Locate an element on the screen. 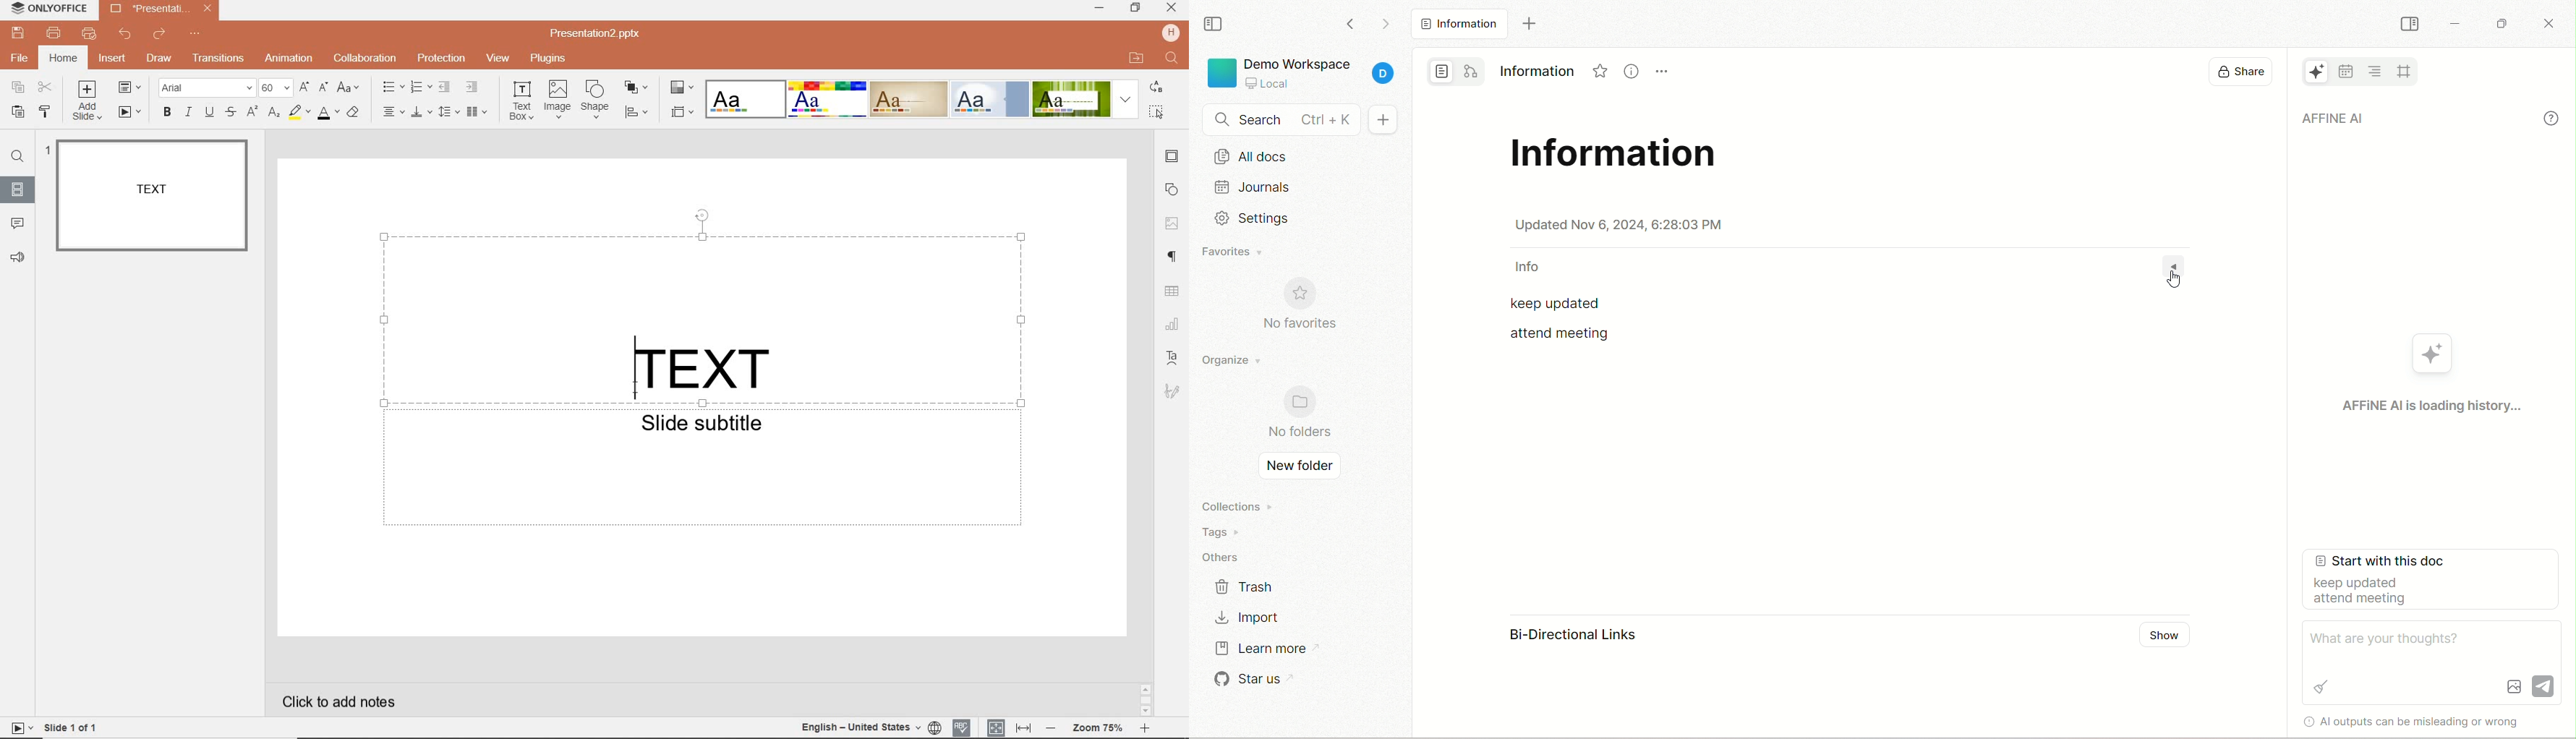 This screenshot has width=2576, height=756. IMAGE SETTINGS is located at coordinates (1174, 221).